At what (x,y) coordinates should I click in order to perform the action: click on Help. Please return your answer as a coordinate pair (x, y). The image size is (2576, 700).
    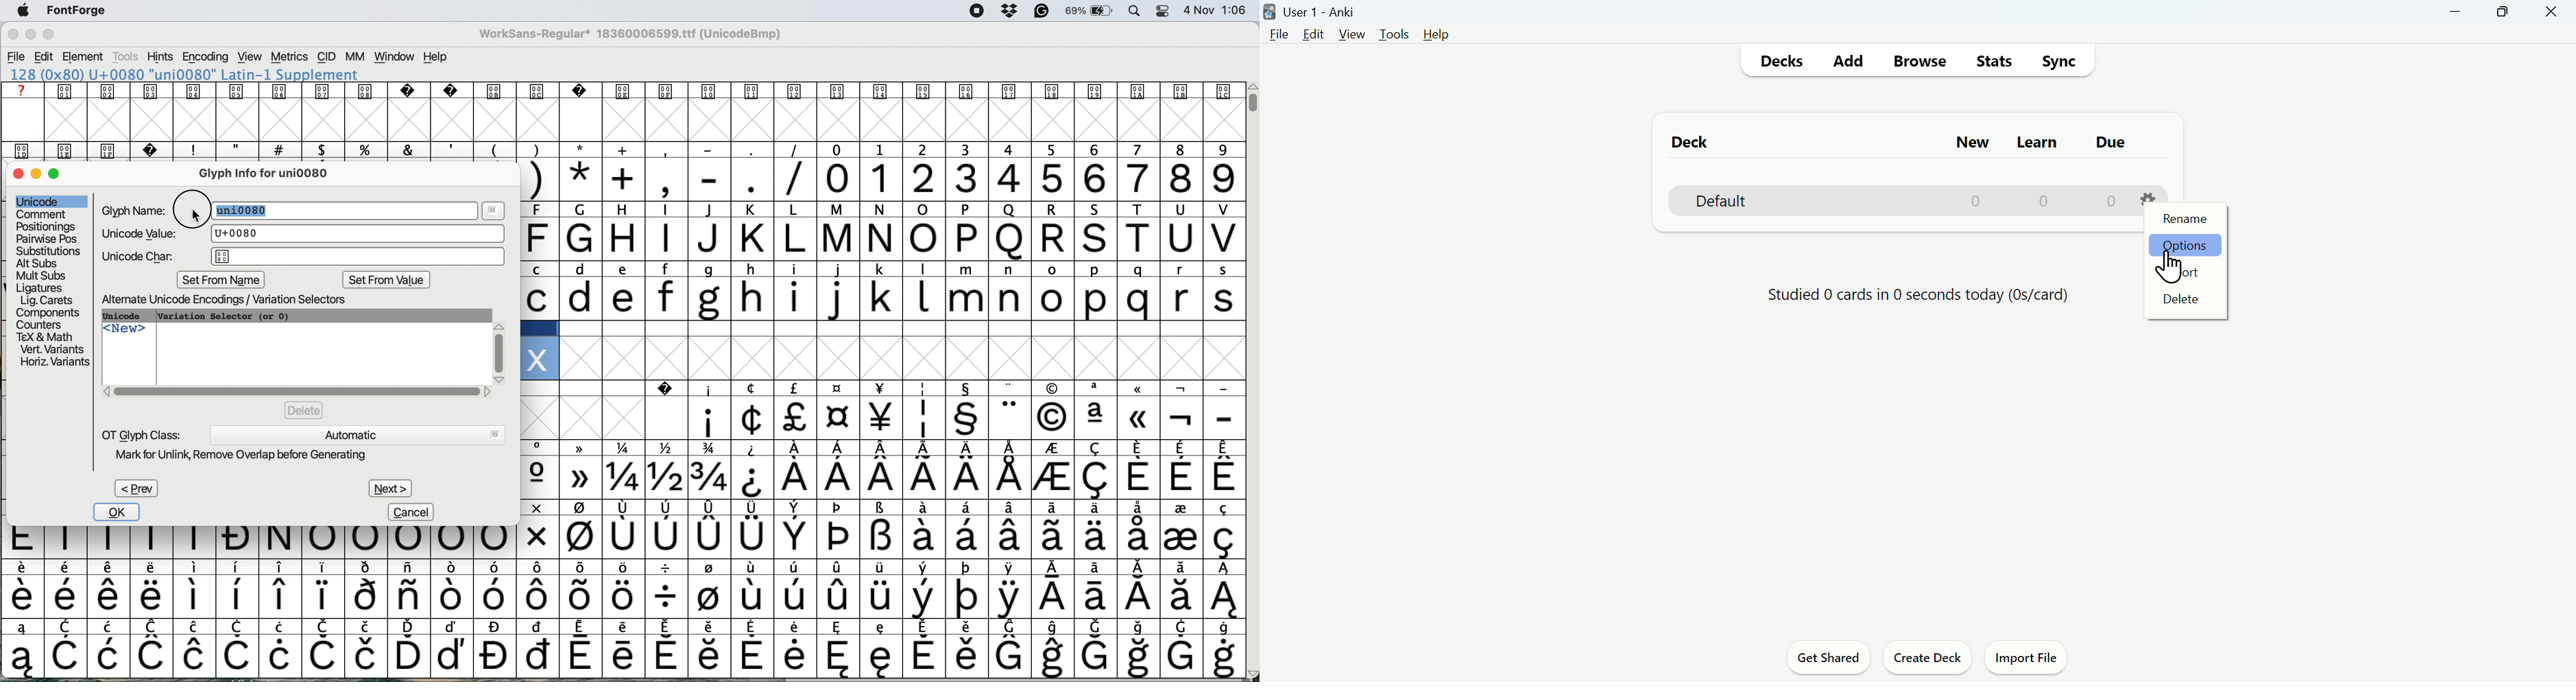
    Looking at the image, I should click on (1436, 34).